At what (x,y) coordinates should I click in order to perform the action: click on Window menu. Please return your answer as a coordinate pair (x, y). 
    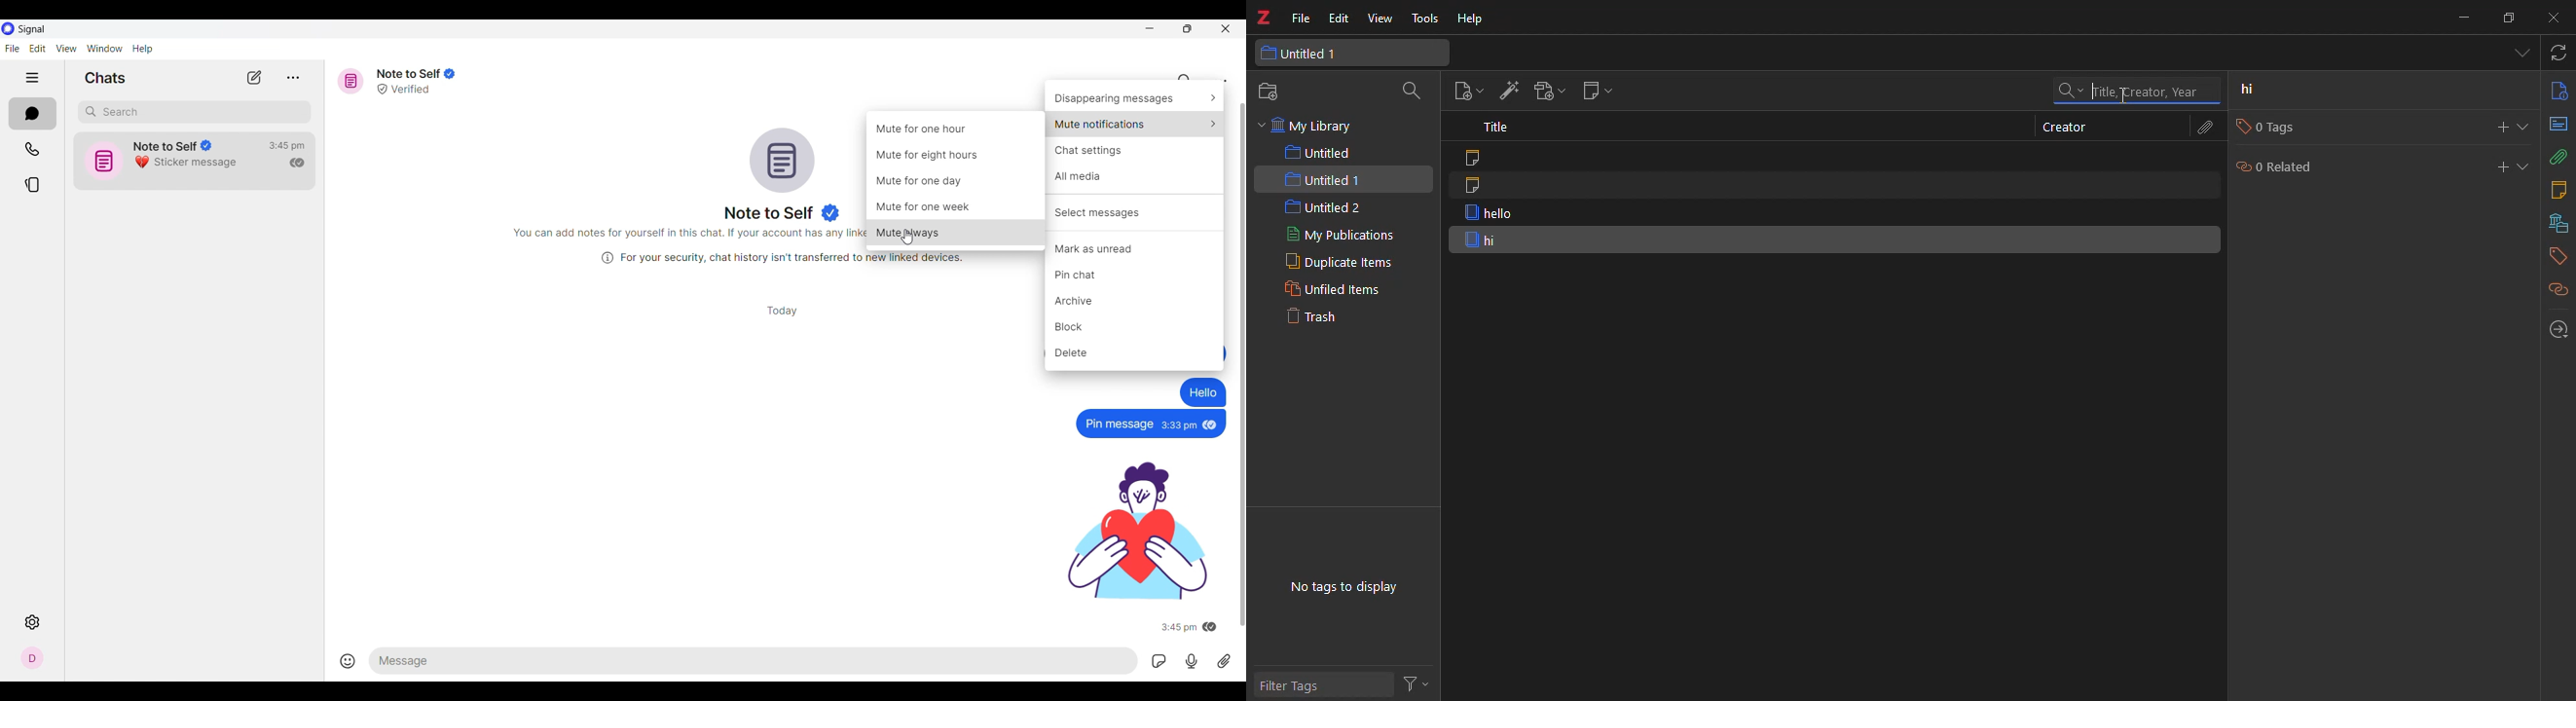
    Looking at the image, I should click on (104, 49).